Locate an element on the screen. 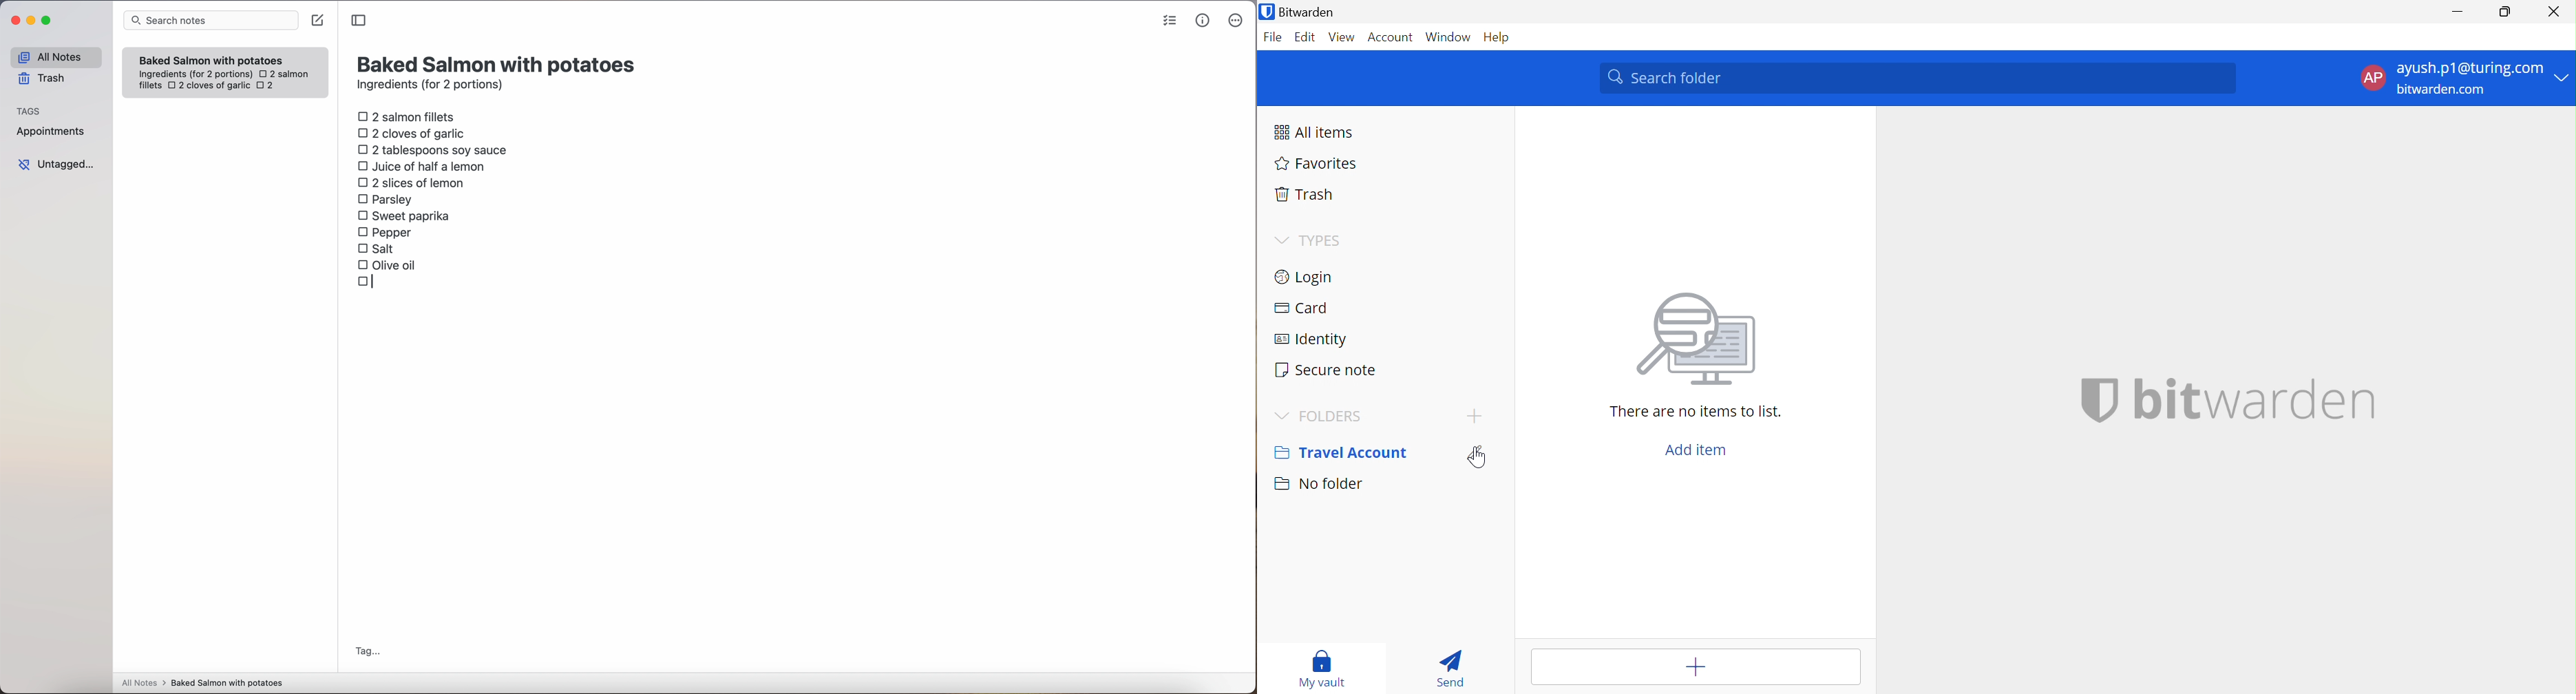 The width and height of the screenshot is (2576, 700). 2 salmon is located at coordinates (283, 72).